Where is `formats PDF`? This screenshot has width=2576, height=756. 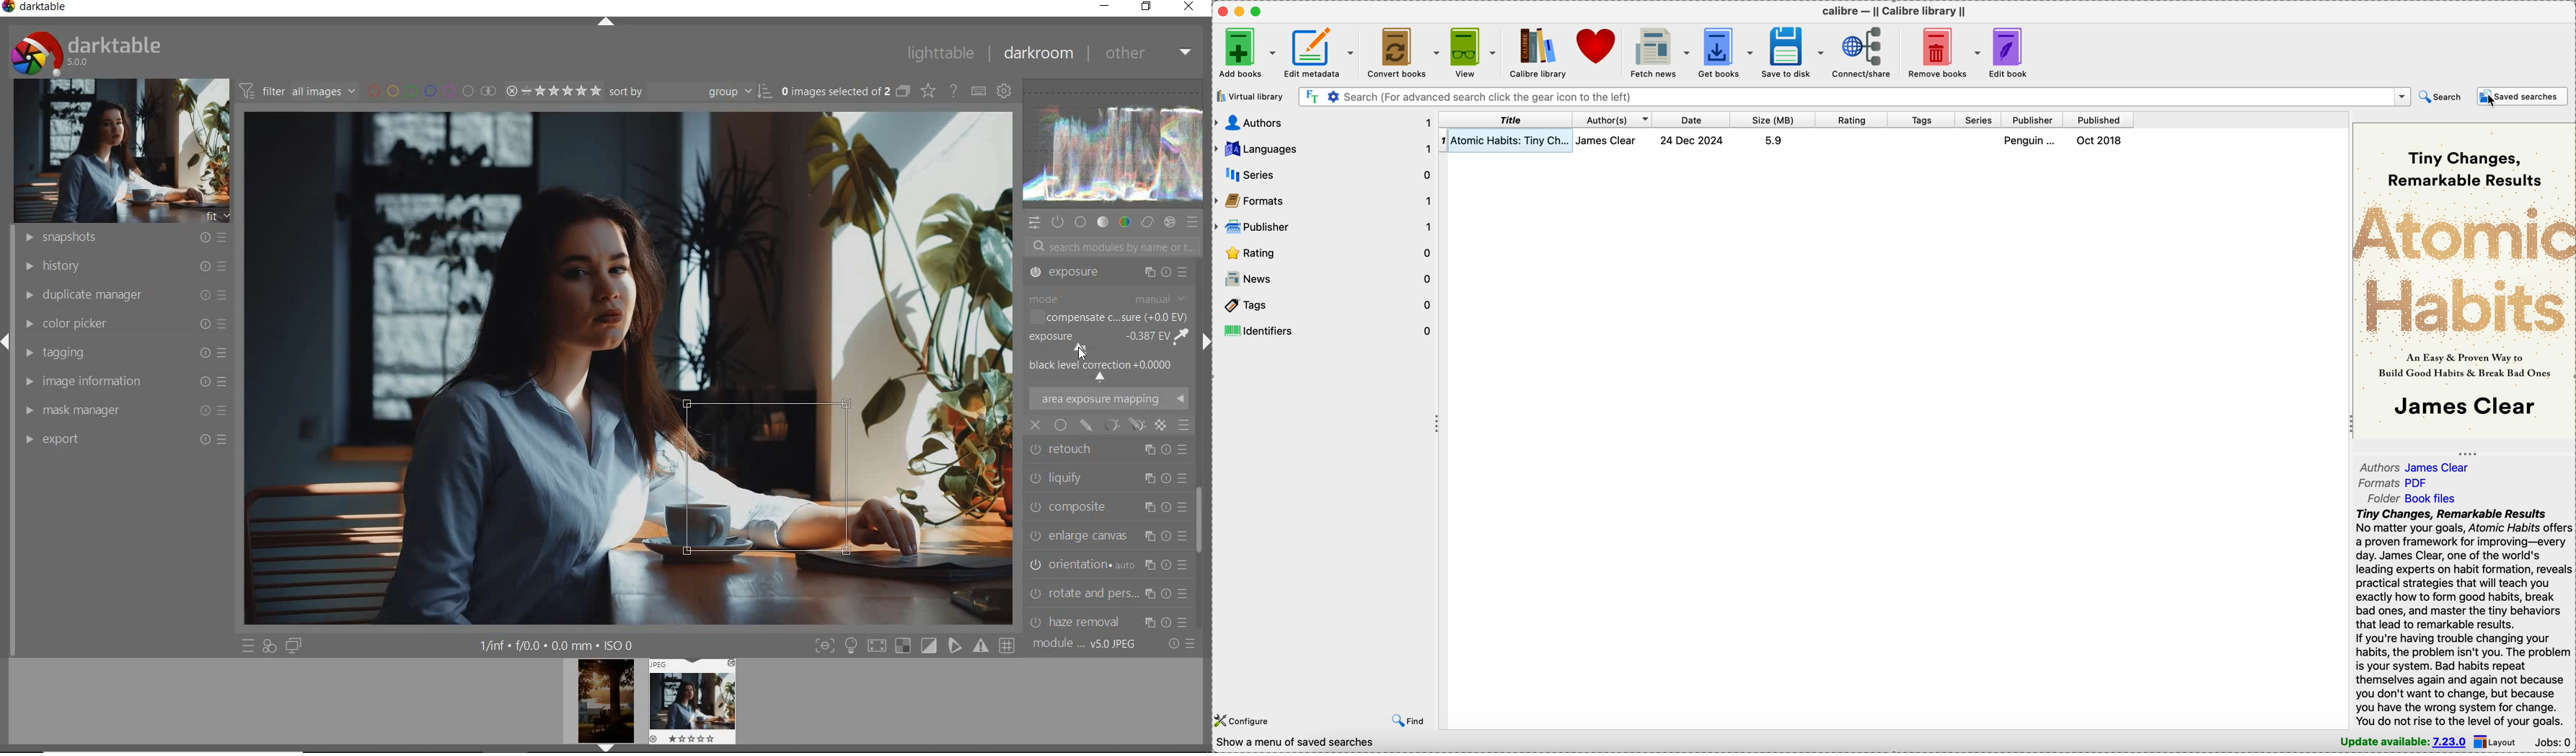 formats PDF is located at coordinates (2394, 484).